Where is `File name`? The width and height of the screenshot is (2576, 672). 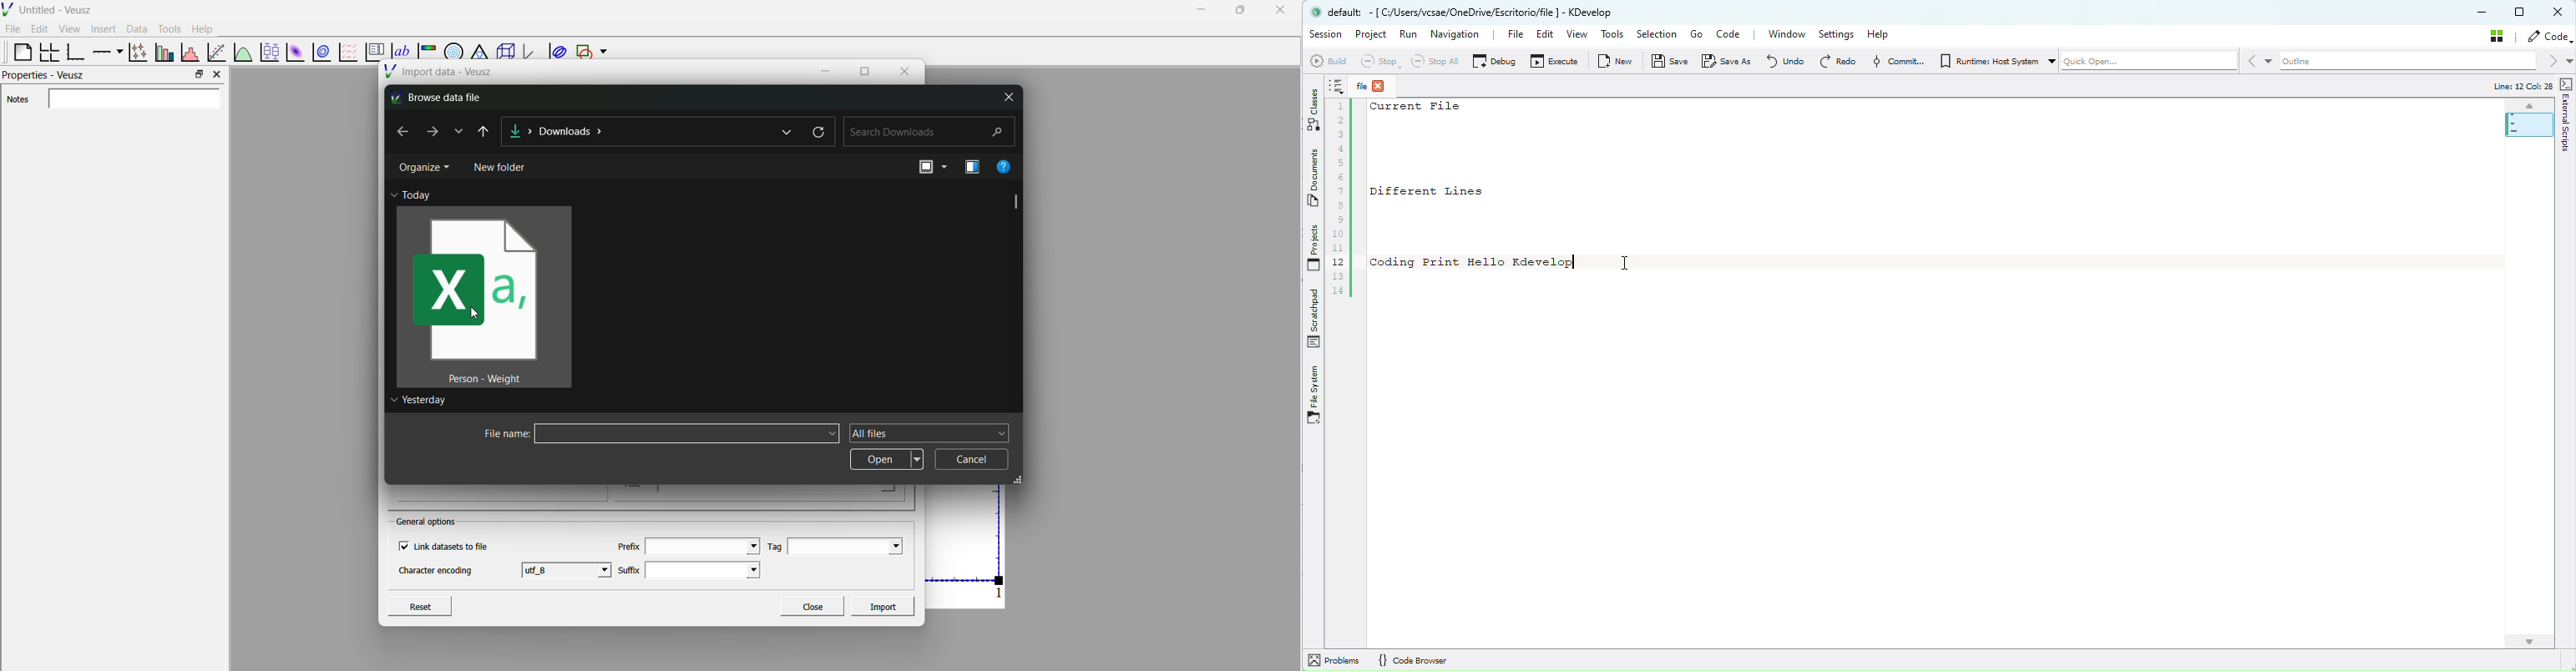
File name is located at coordinates (652, 434).